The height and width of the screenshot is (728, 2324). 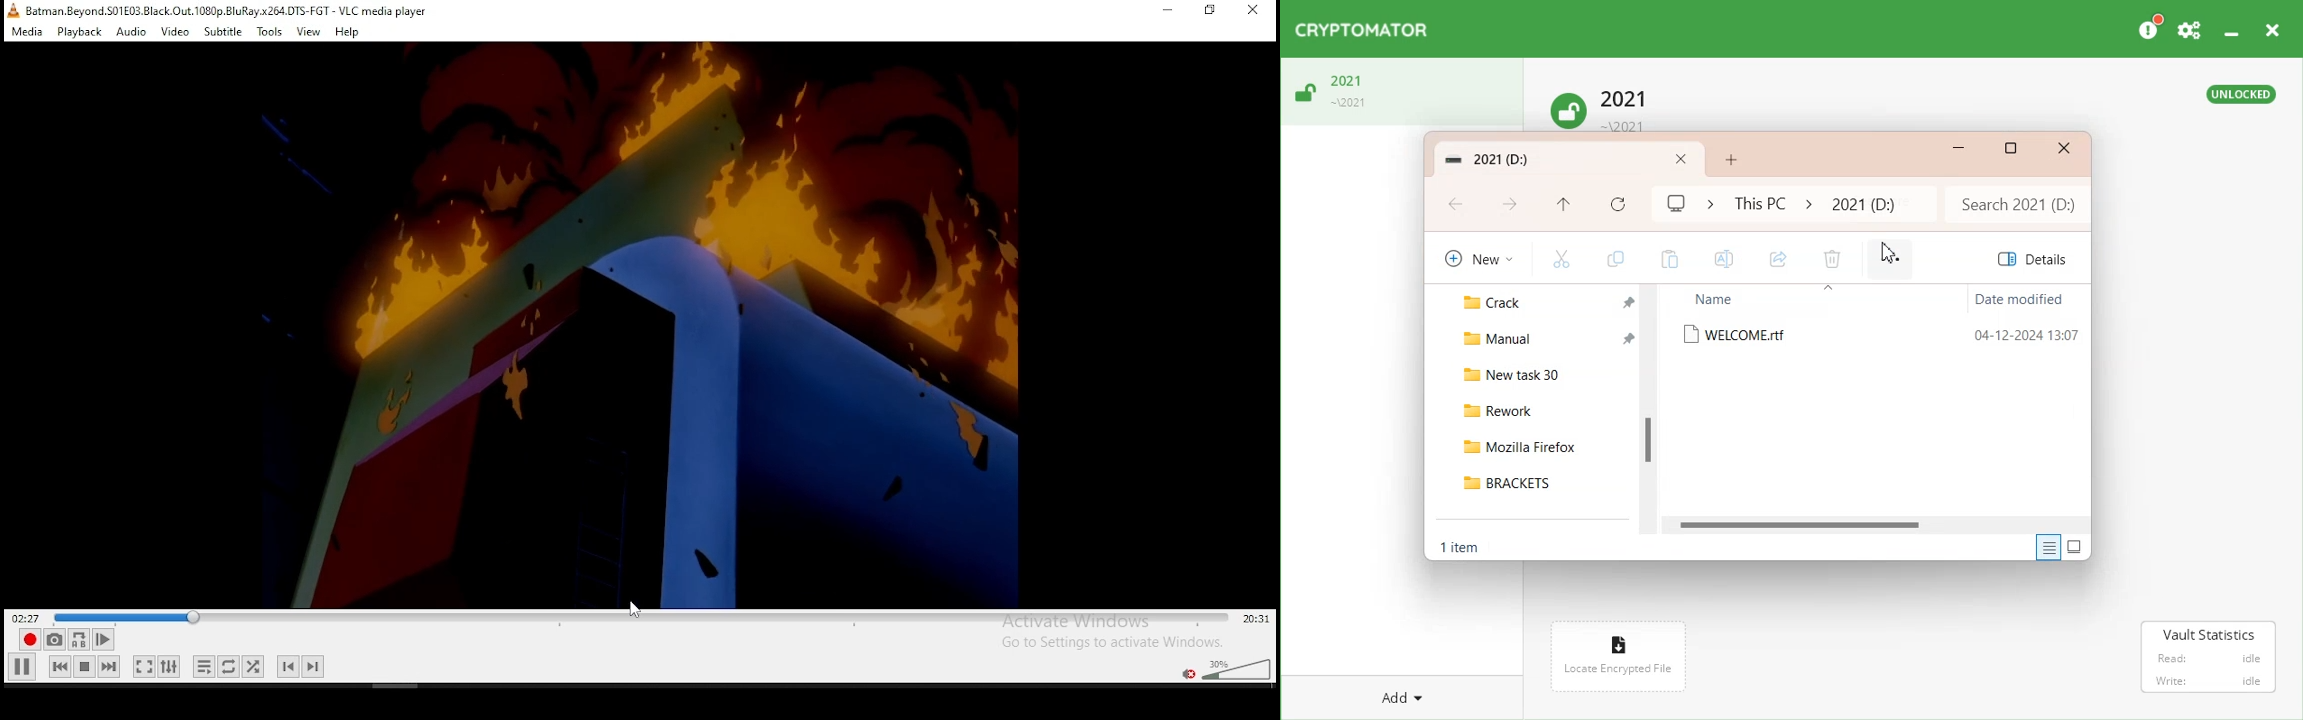 What do you see at coordinates (204, 668) in the screenshot?
I see `toggle playlist` at bounding box center [204, 668].